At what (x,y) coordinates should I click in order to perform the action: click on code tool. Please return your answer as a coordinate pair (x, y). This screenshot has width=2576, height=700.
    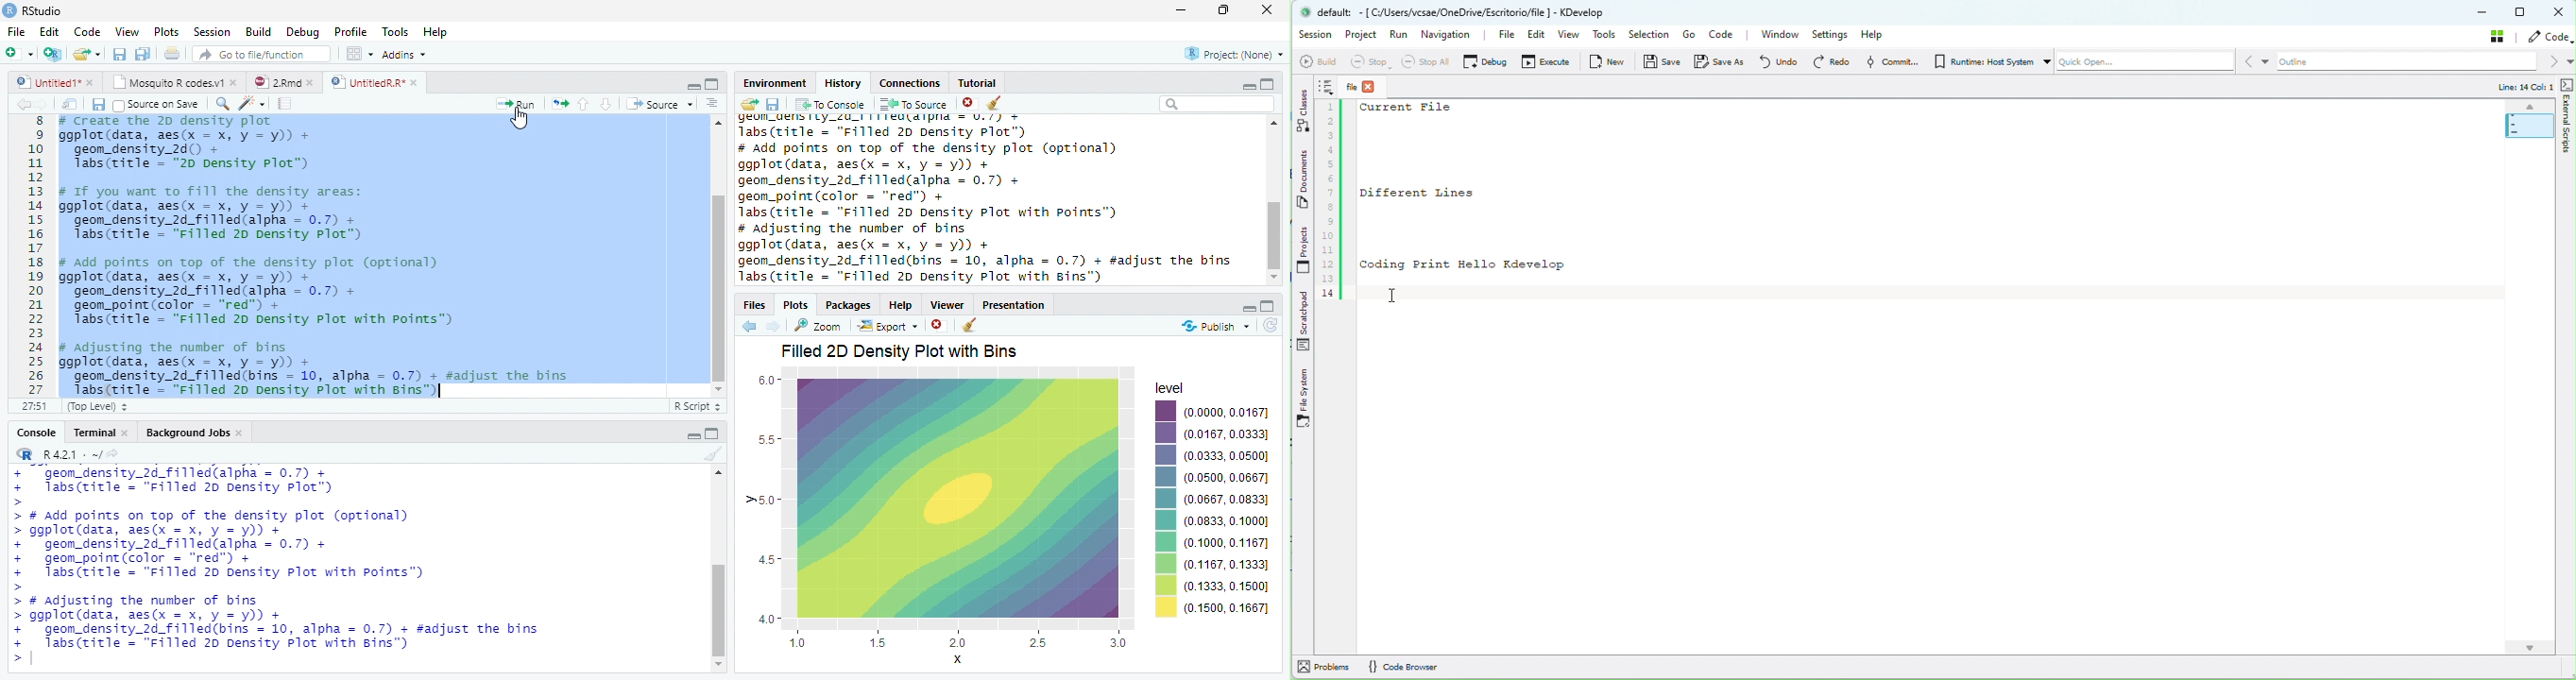
    Looking at the image, I should click on (251, 104).